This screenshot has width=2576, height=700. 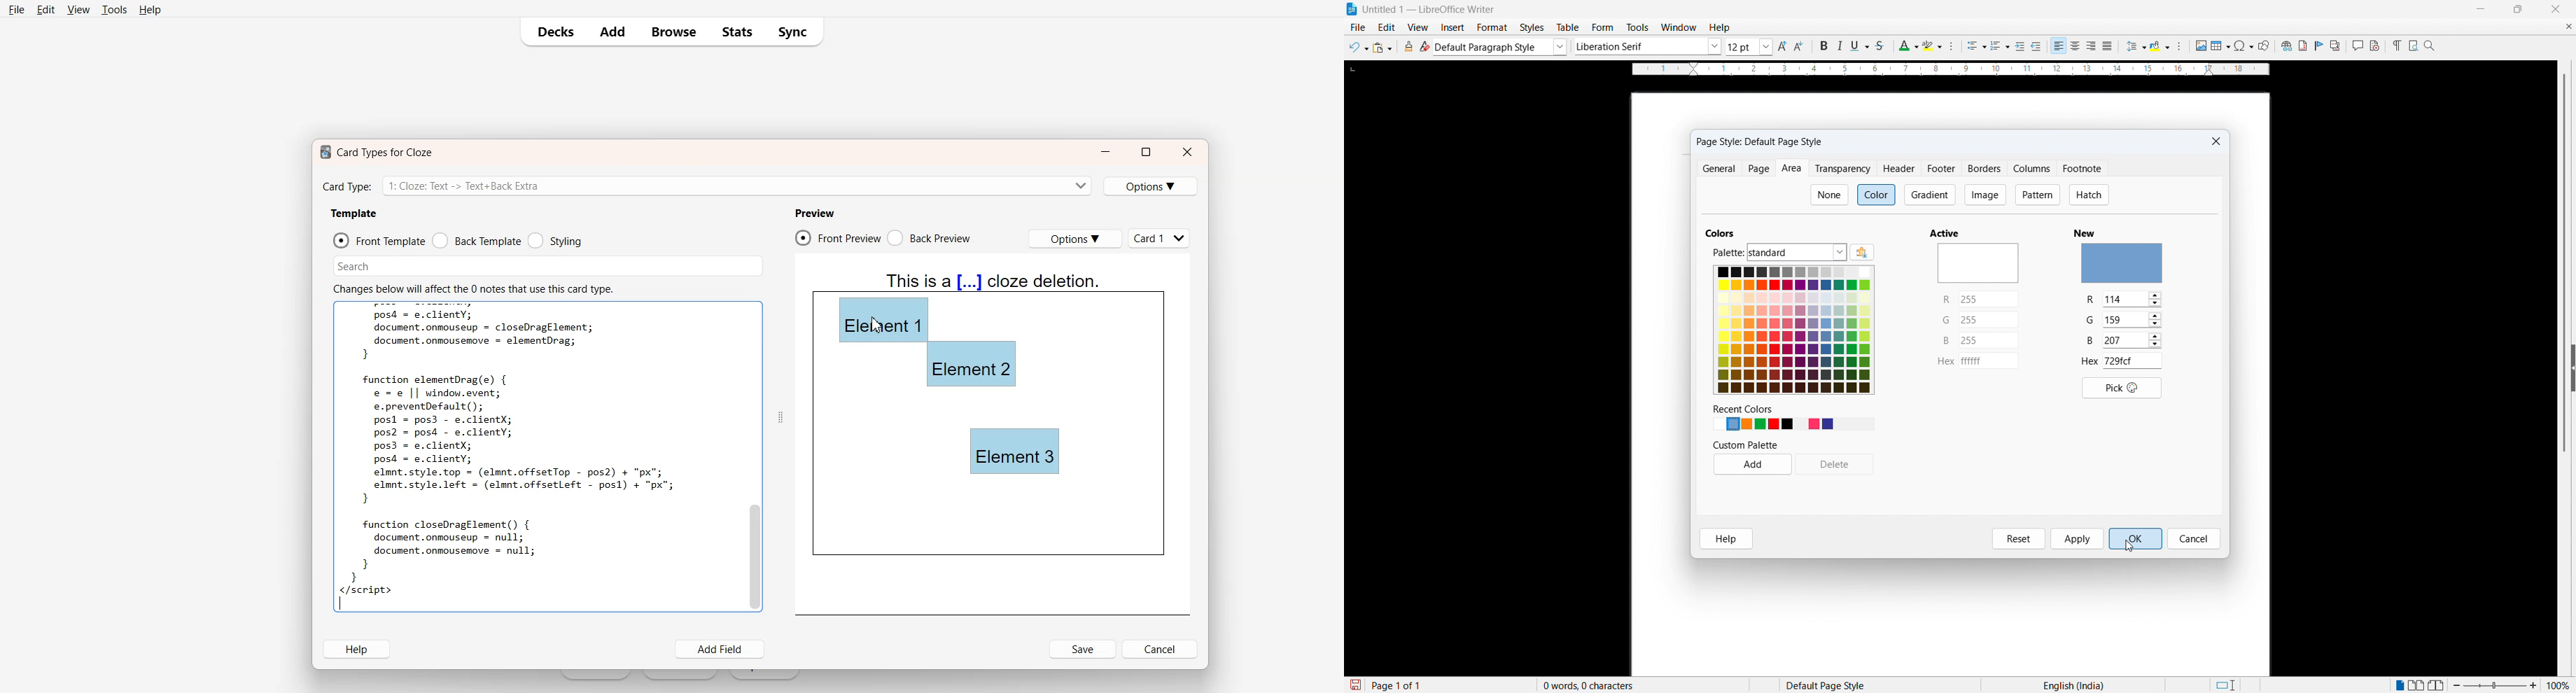 I want to click on set G, so click(x=2131, y=319).